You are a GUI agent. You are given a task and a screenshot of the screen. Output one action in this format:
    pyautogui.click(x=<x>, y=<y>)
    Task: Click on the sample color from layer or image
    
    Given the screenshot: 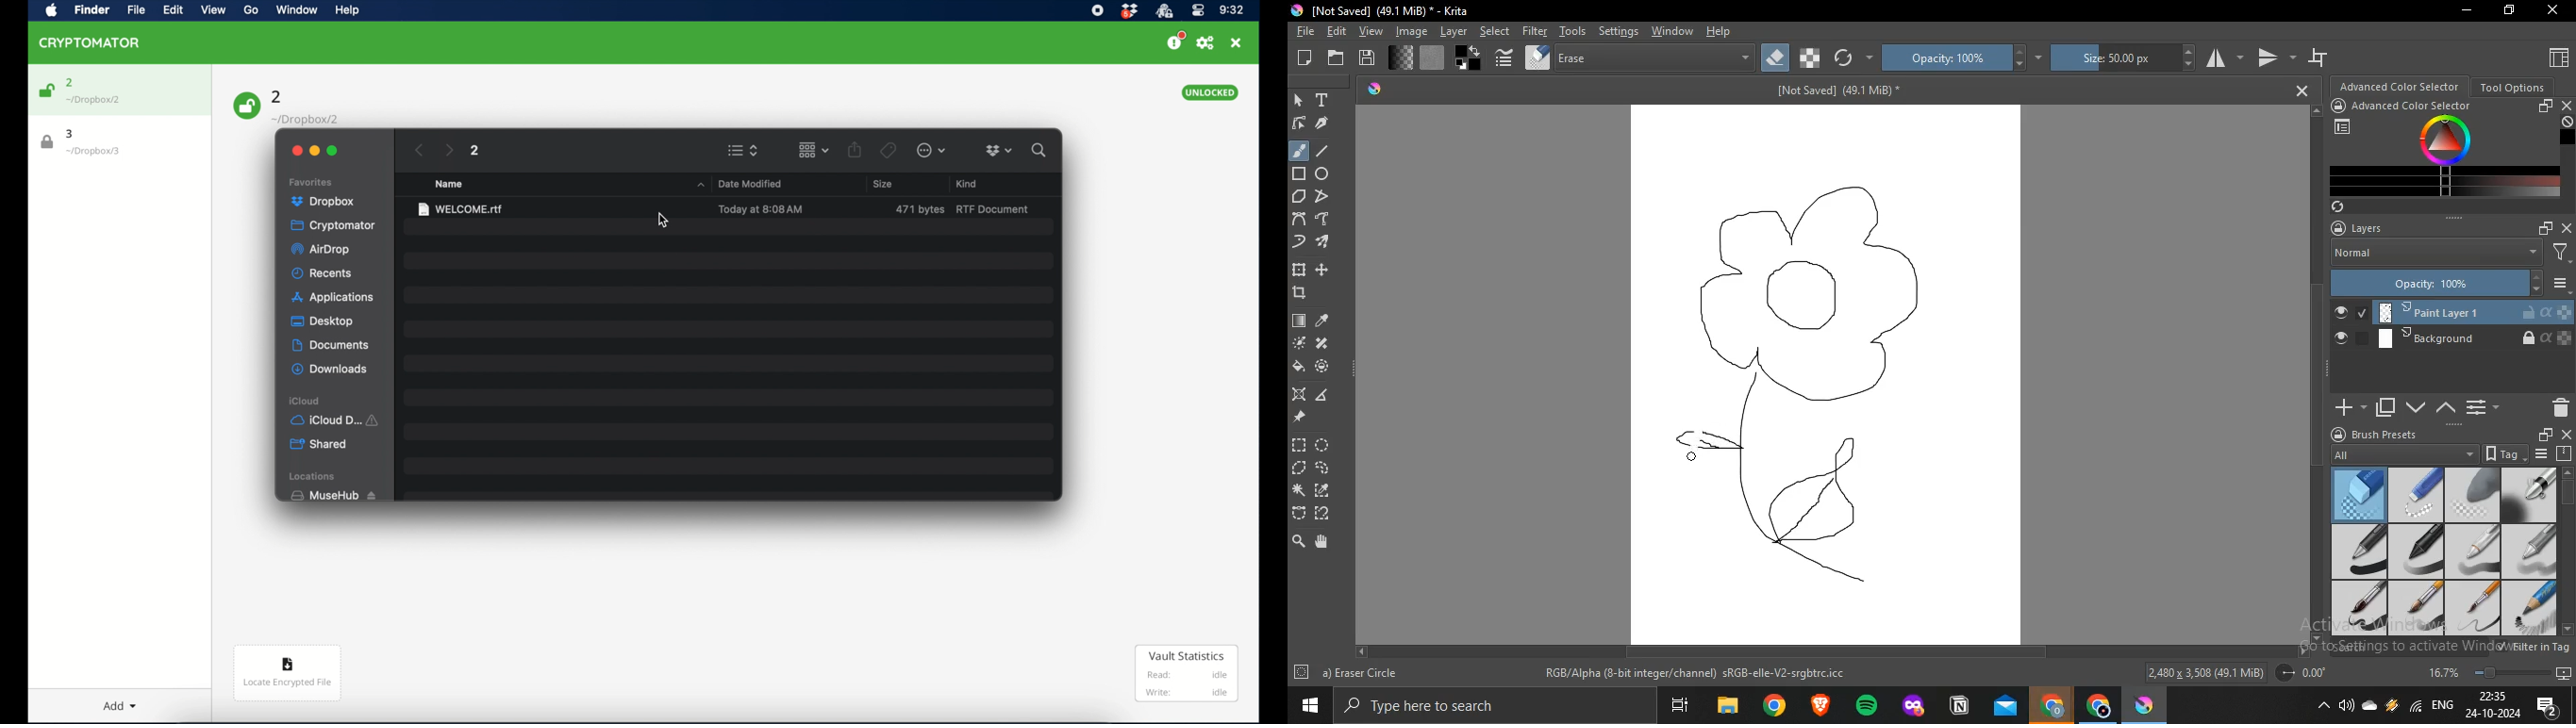 What is the action you would take?
    pyautogui.click(x=1323, y=321)
    